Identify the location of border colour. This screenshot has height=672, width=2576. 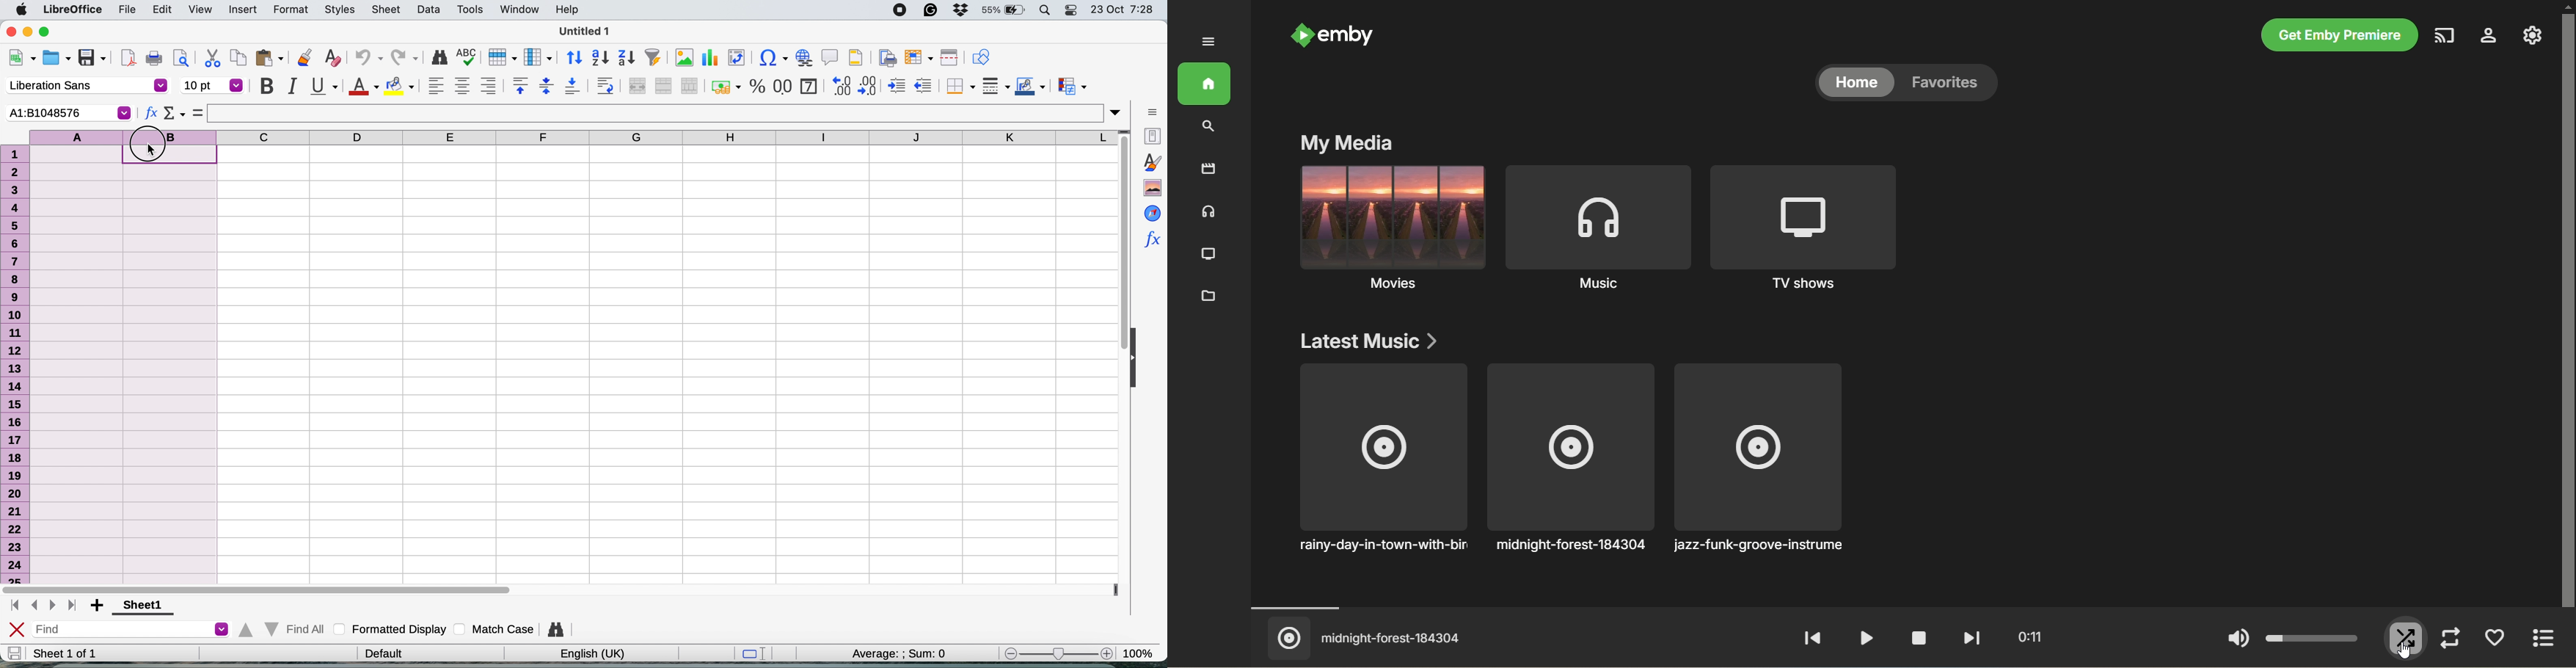
(1029, 86).